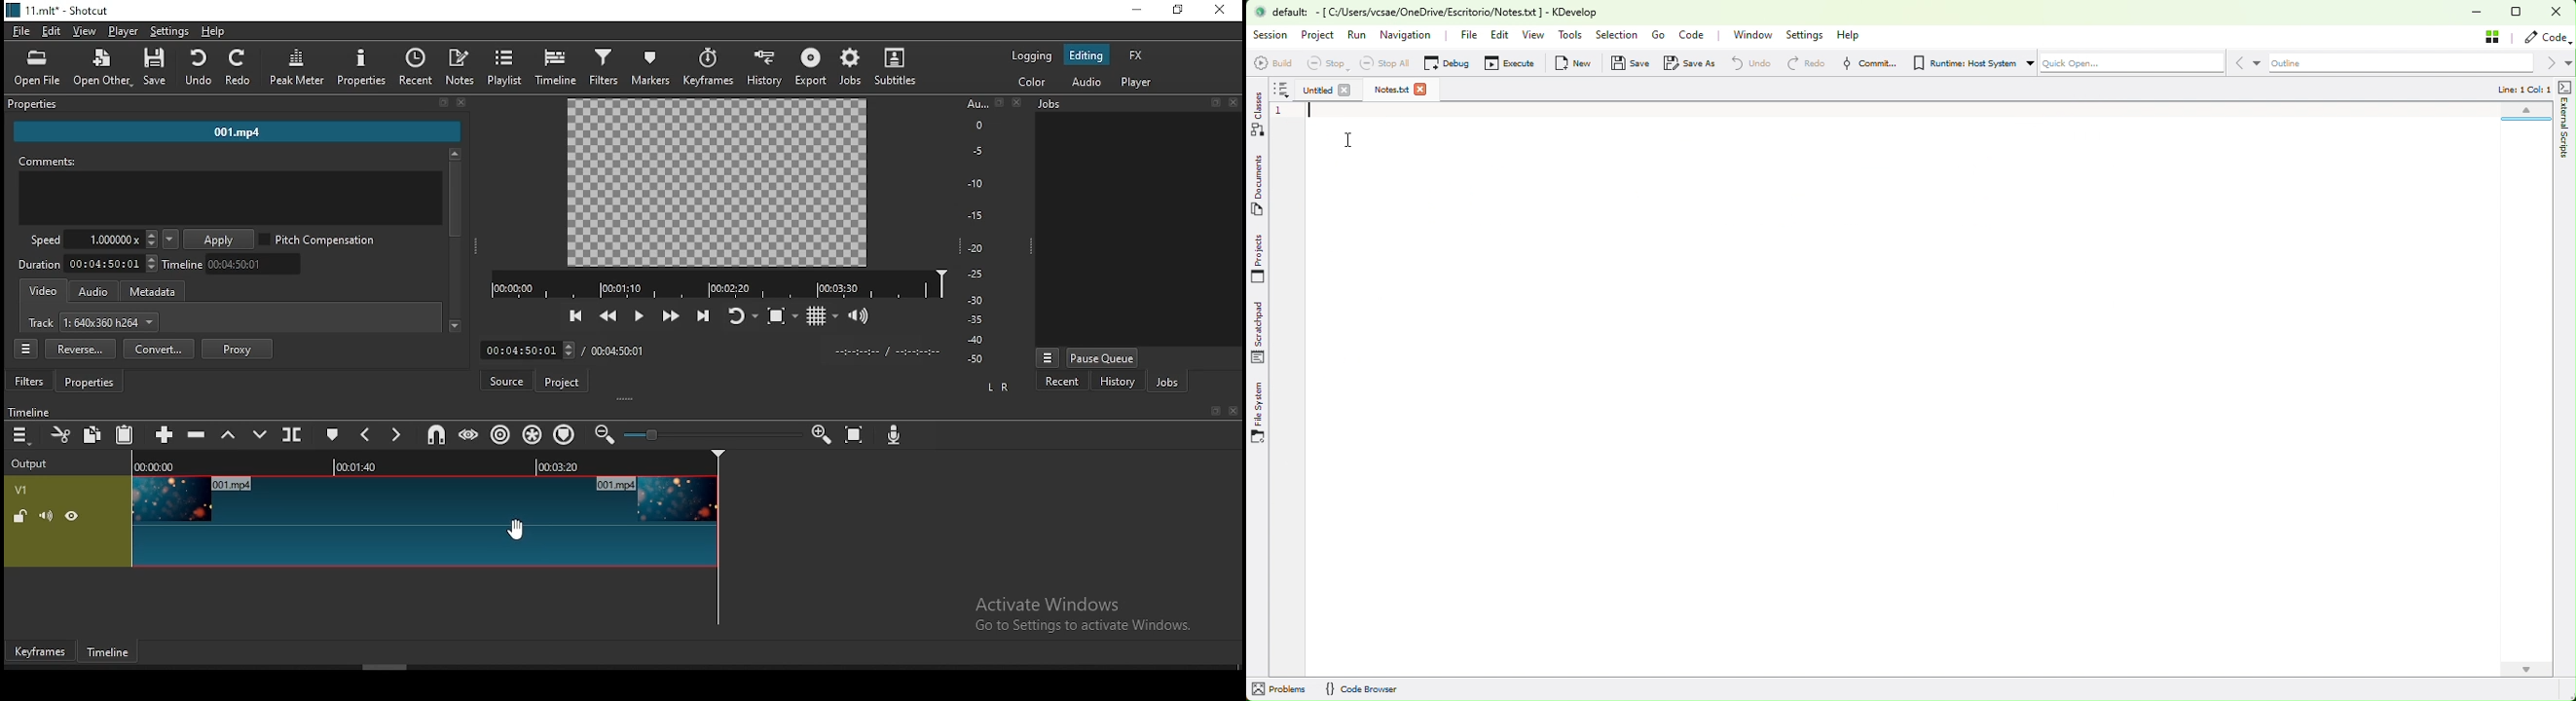 This screenshot has width=2576, height=728. Describe the element at coordinates (1261, 188) in the screenshot. I see `Documents` at that location.